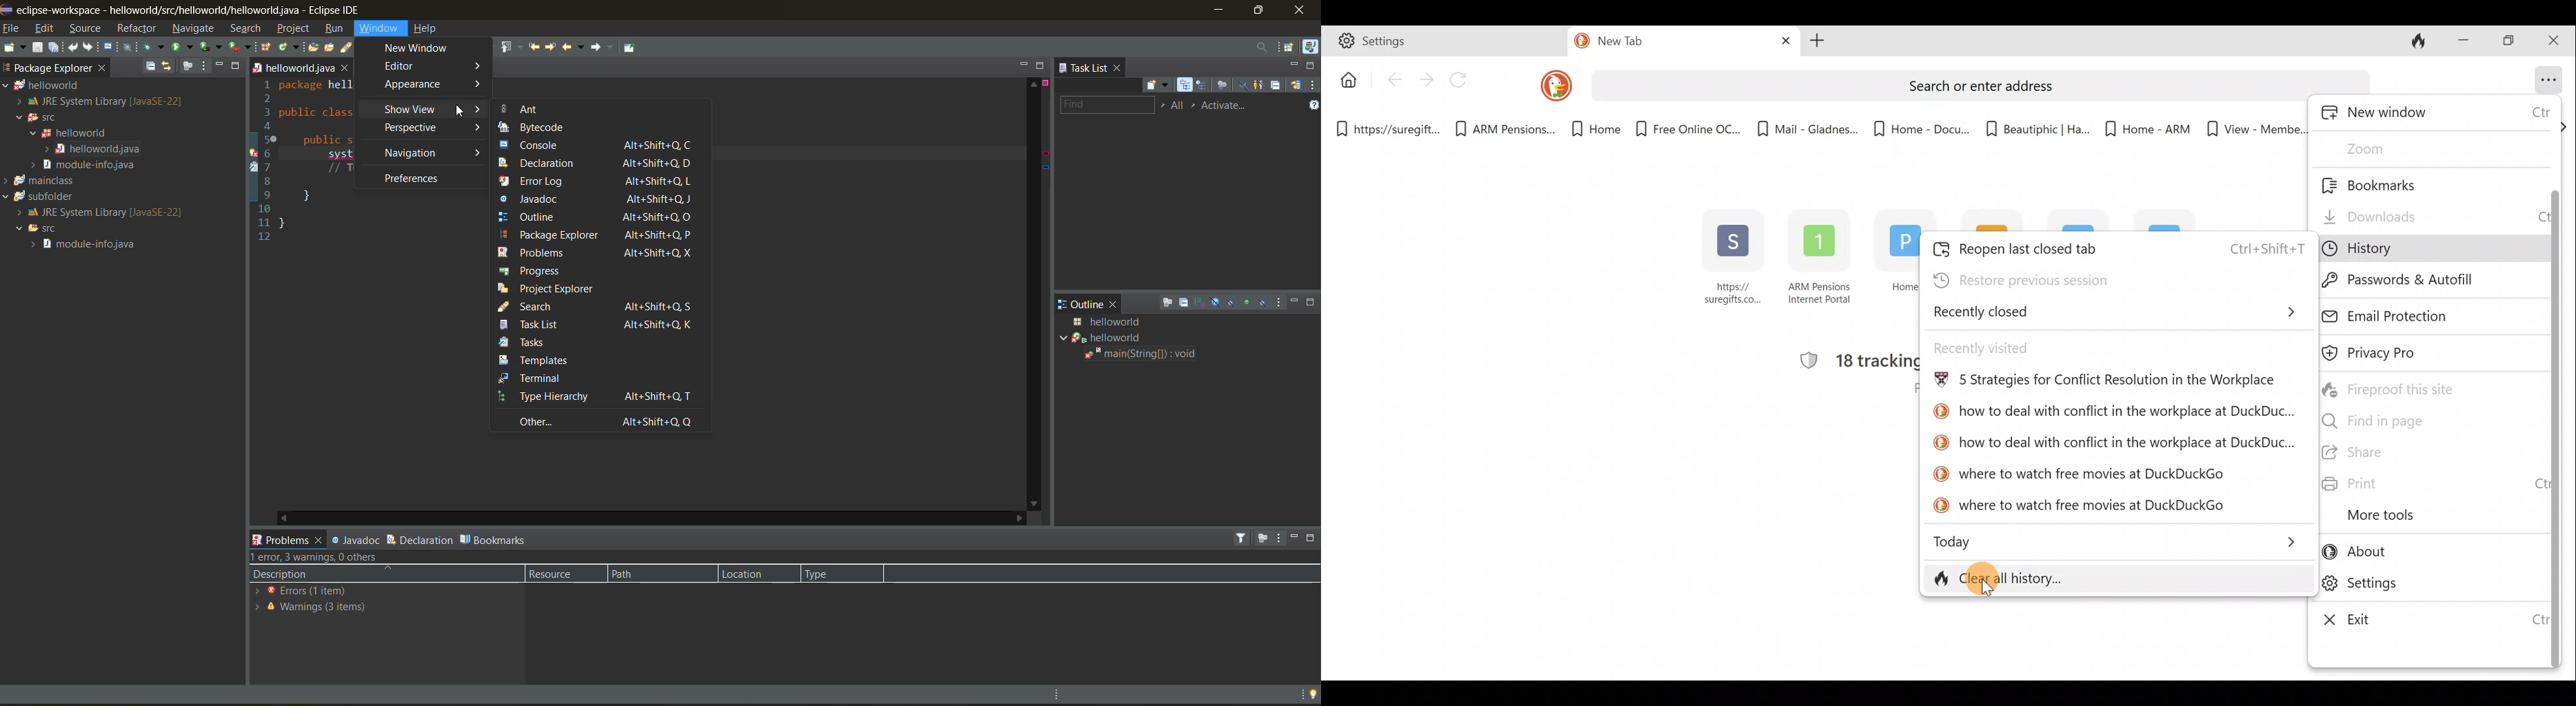  Describe the element at coordinates (534, 341) in the screenshot. I see `tasks` at that location.